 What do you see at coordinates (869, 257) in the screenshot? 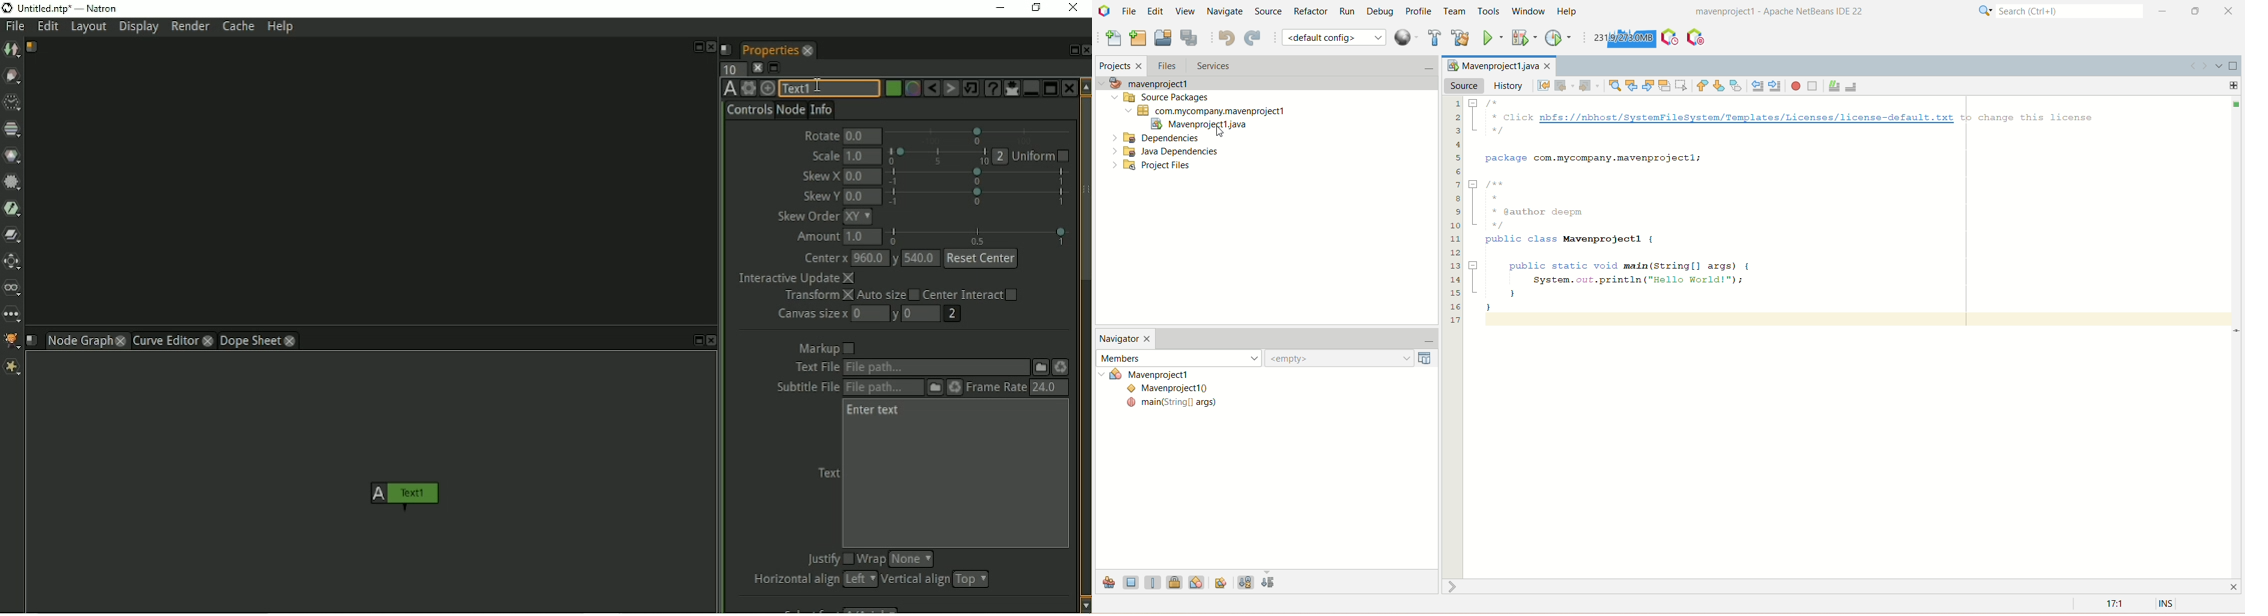
I see `960` at bounding box center [869, 257].